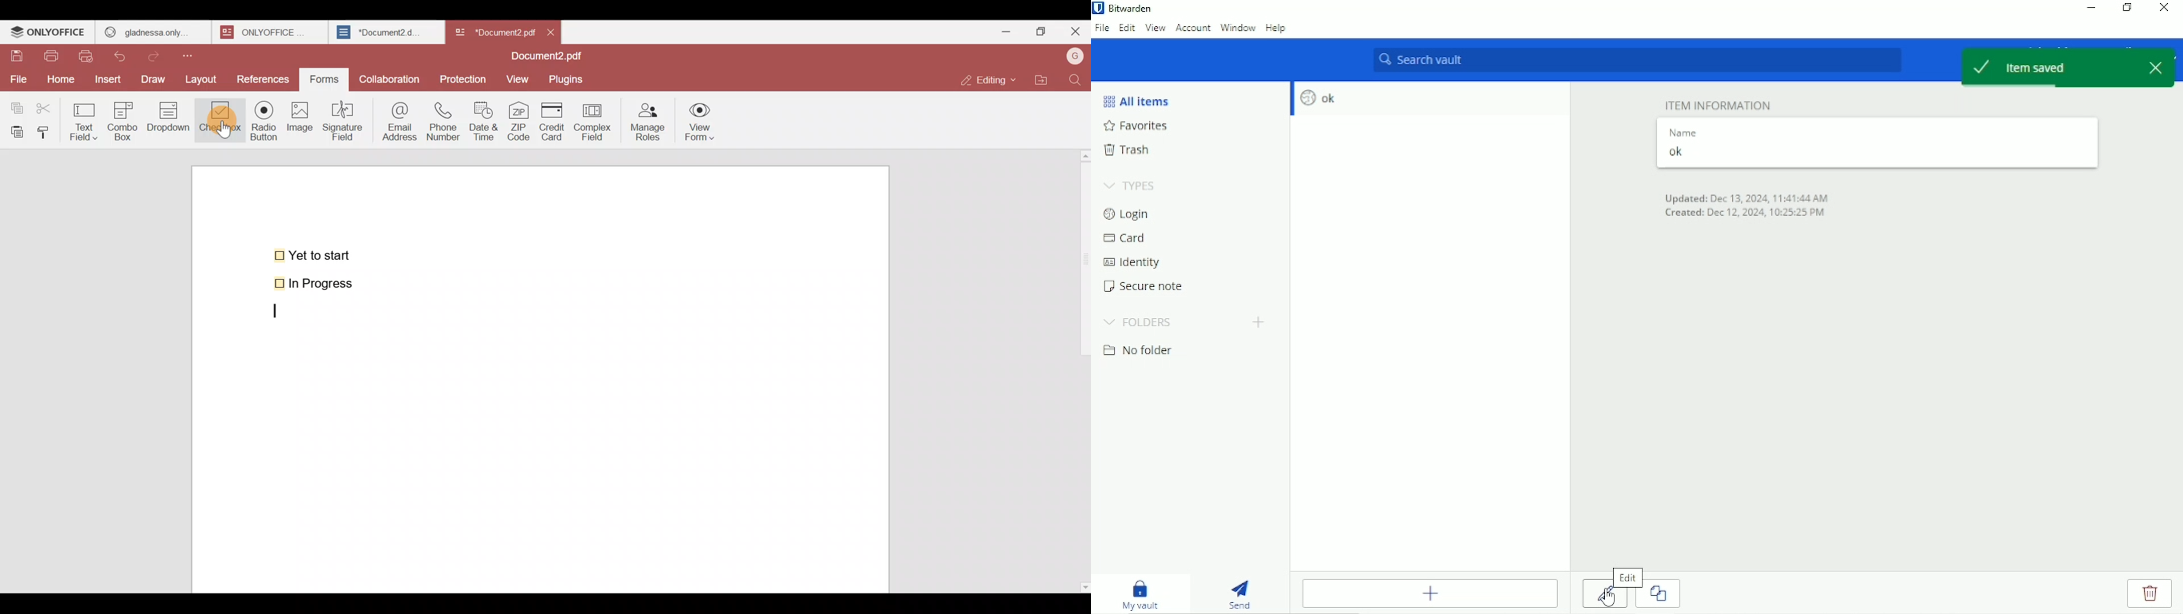 This screenshot has height=616, width=2184. I want to click on Minimize, so click(1002, 30).